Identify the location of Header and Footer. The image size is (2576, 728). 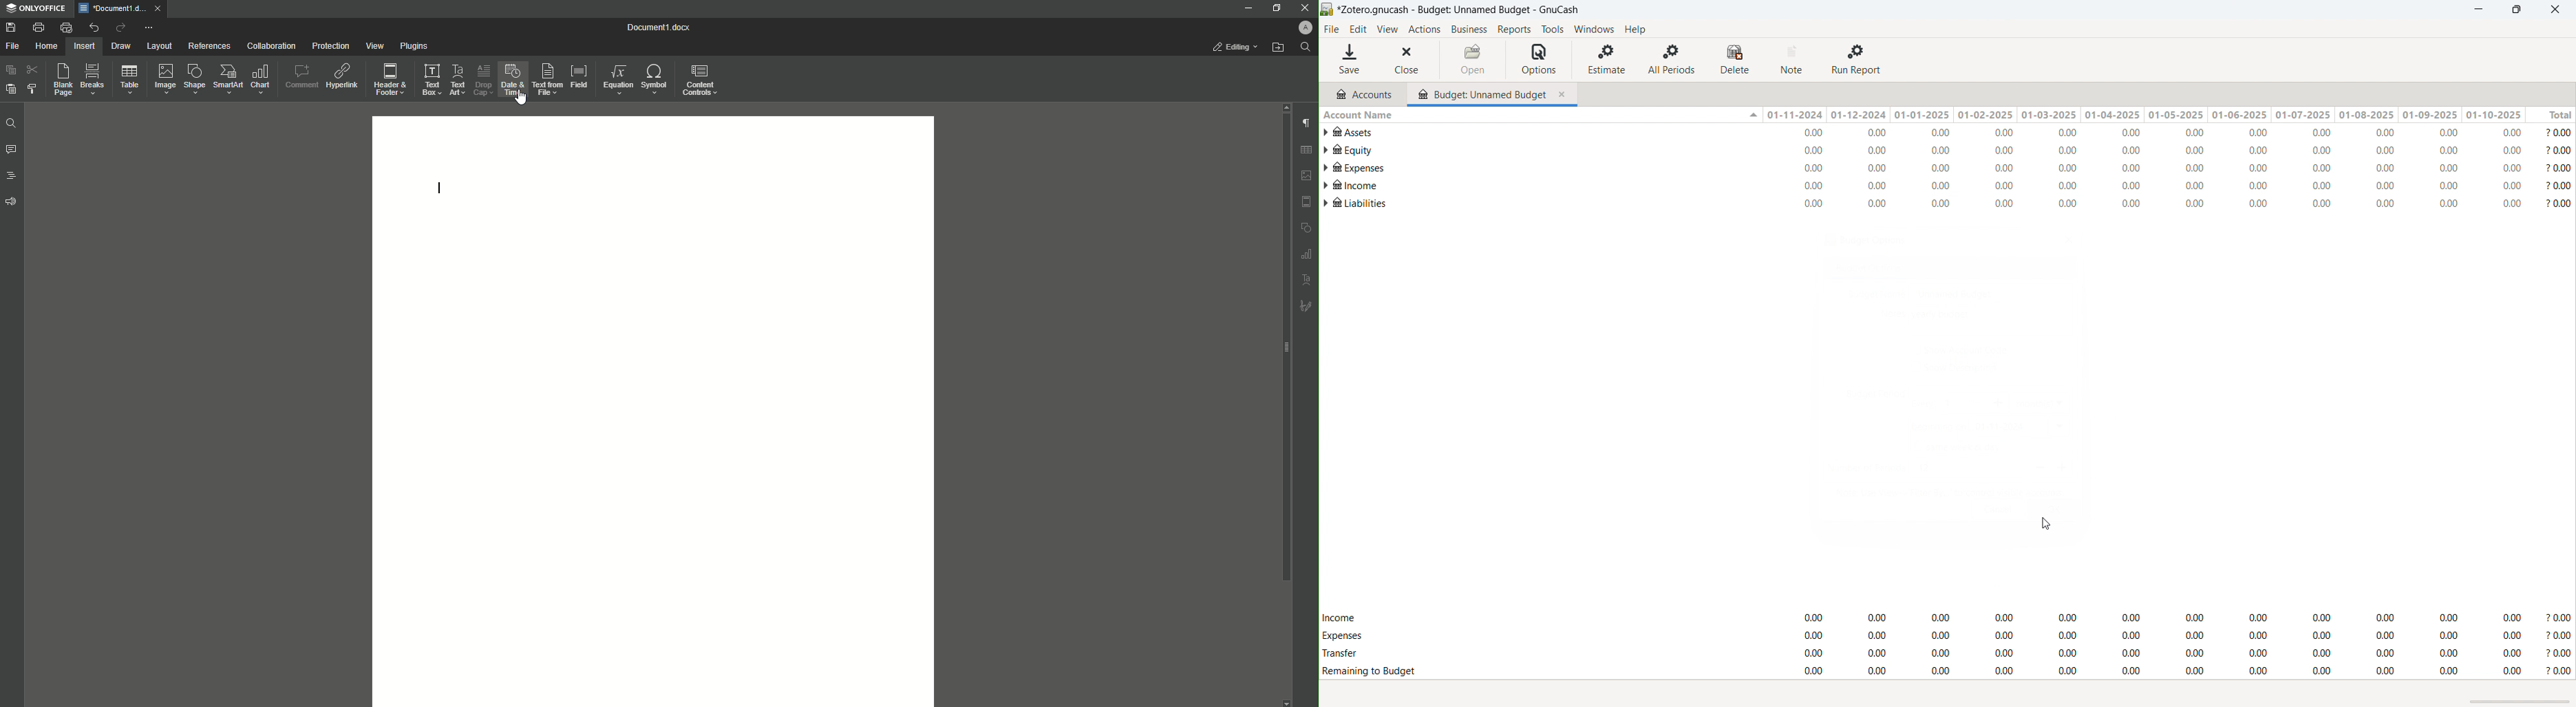
(390, 77).